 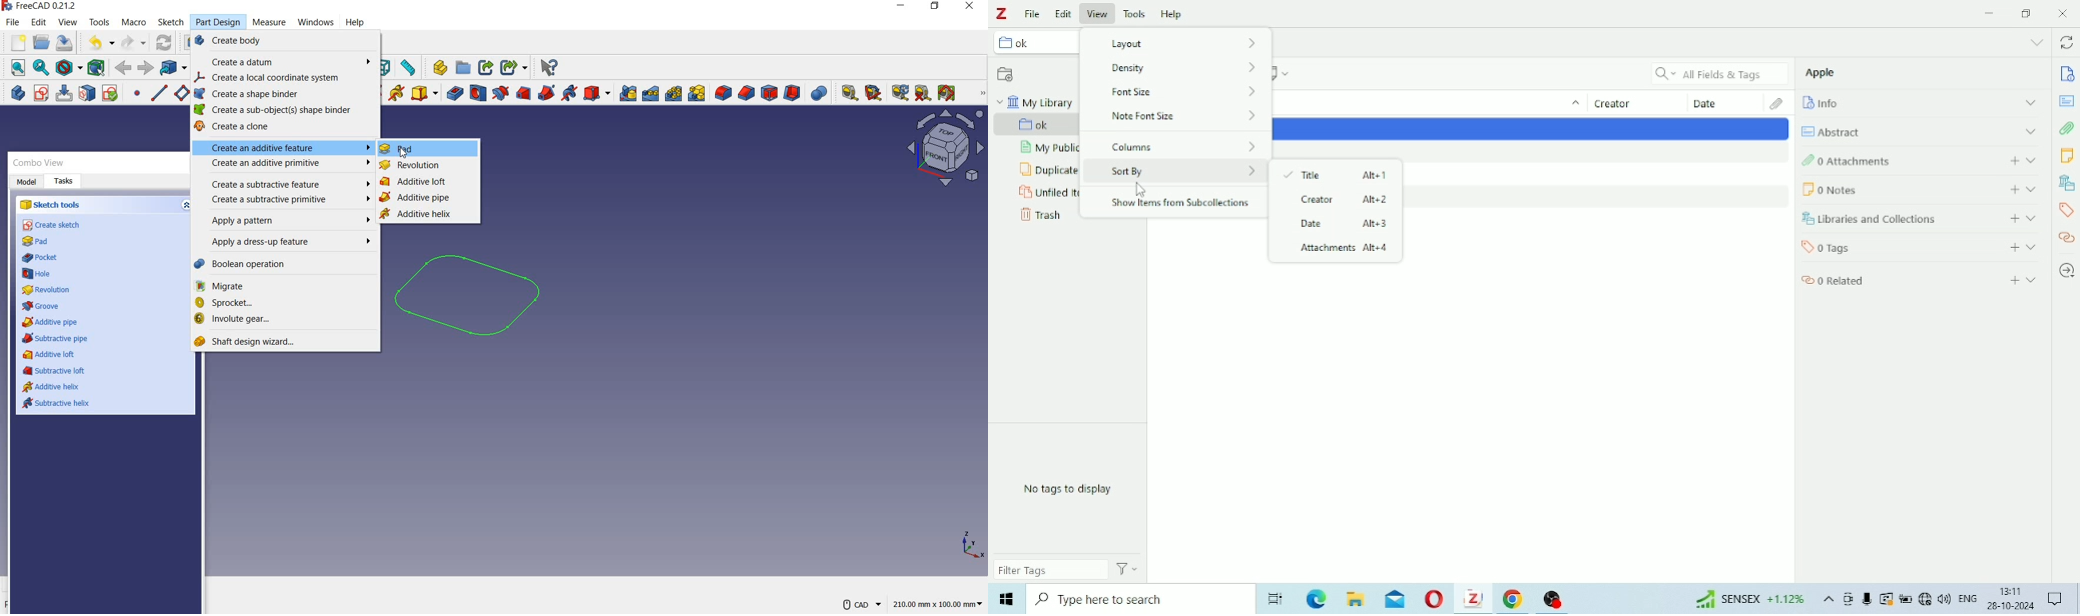 I want to click on Help, so click(x=1172, y=11).